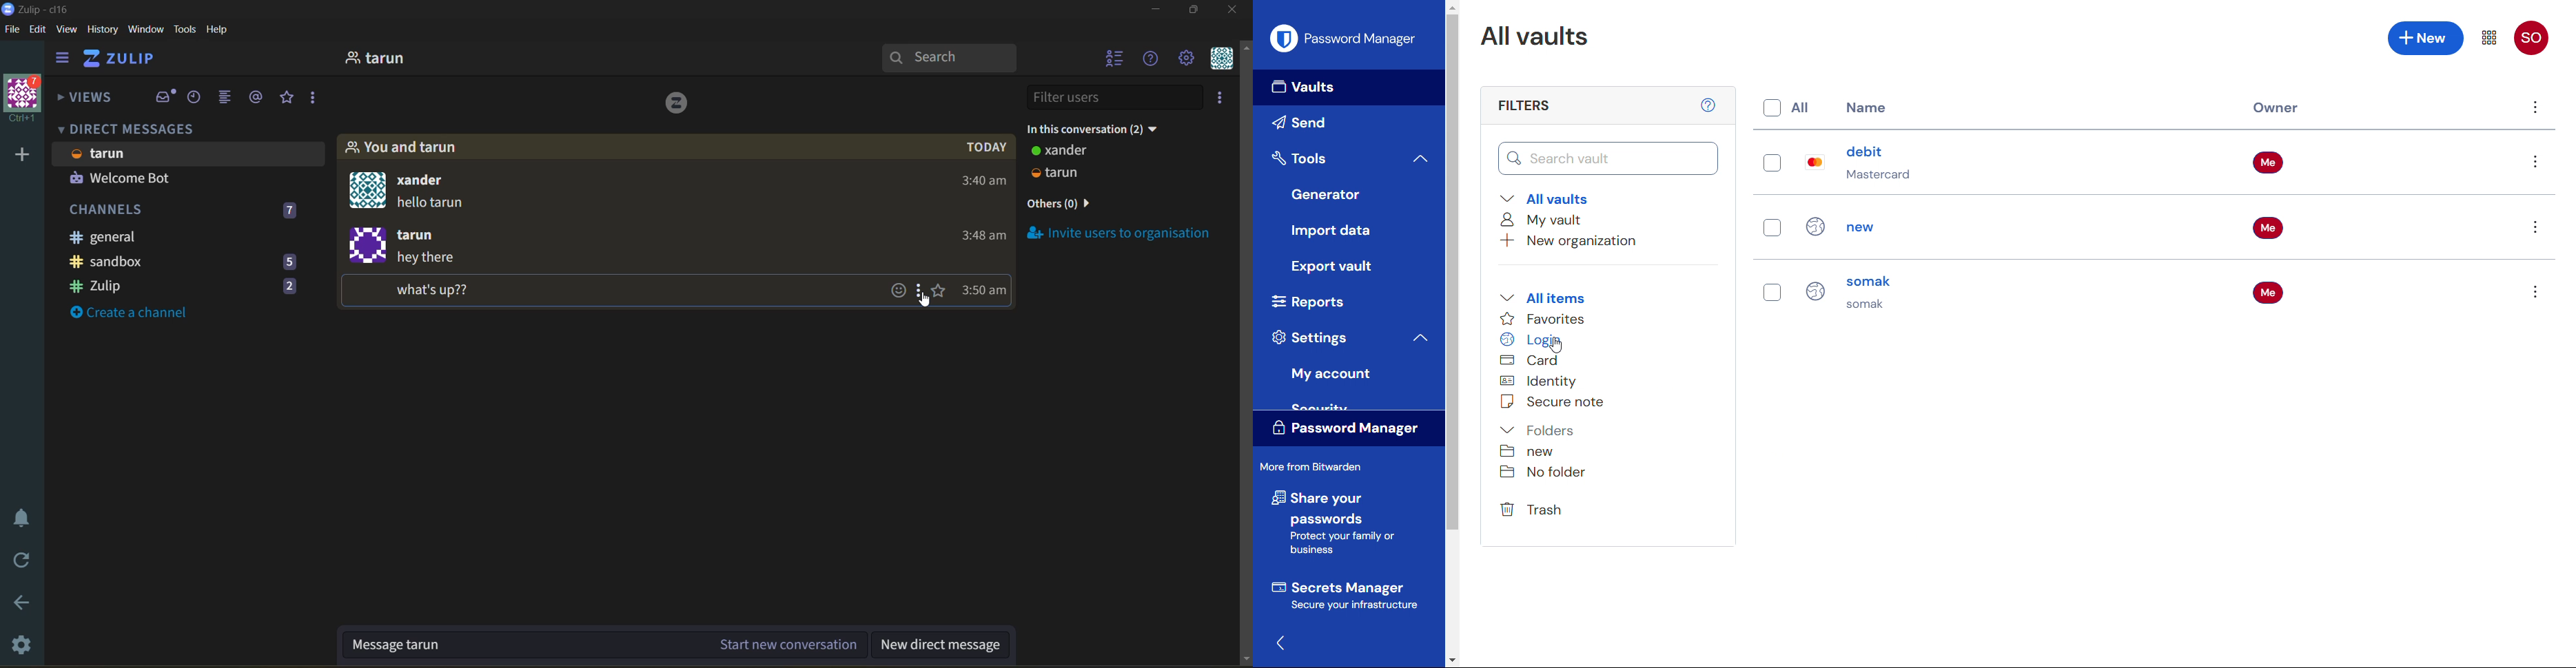  What do you see at coordinates (1310, 301) in the screenshot?
I see `Reports ` at bounding box center [1310, 301].